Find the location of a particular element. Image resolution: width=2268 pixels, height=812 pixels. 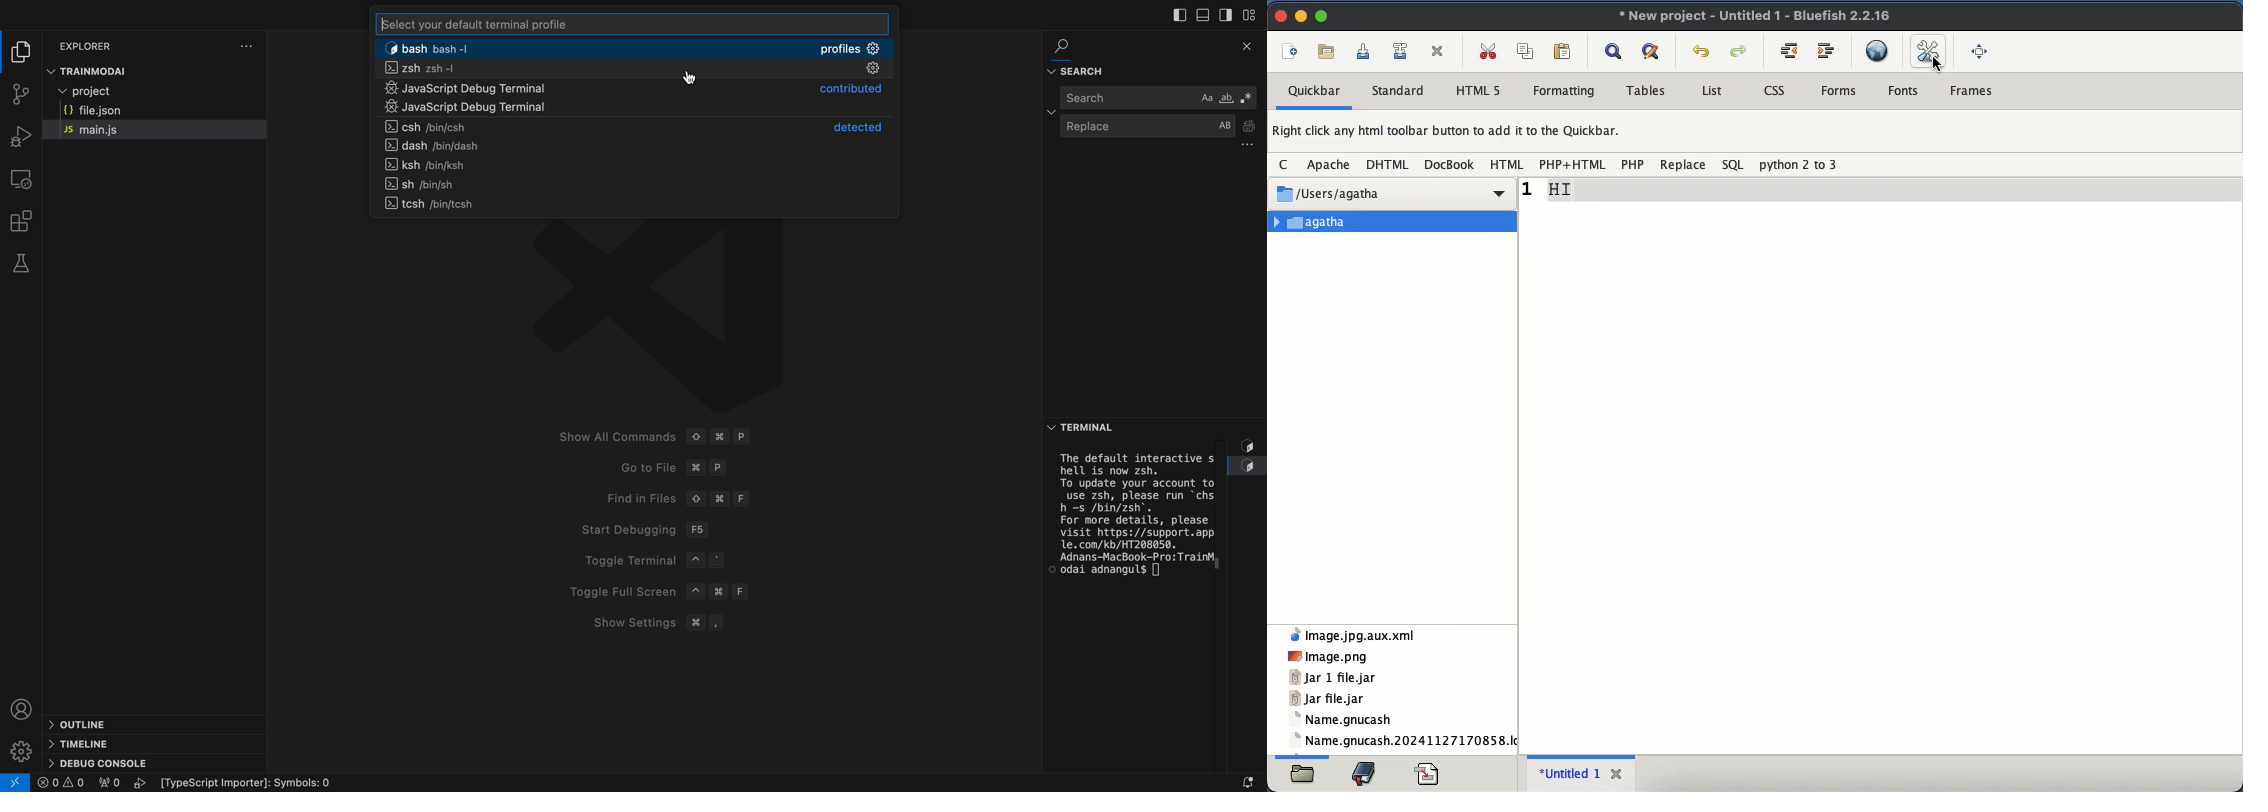

html 5 is located at coordinates (1480, 92).